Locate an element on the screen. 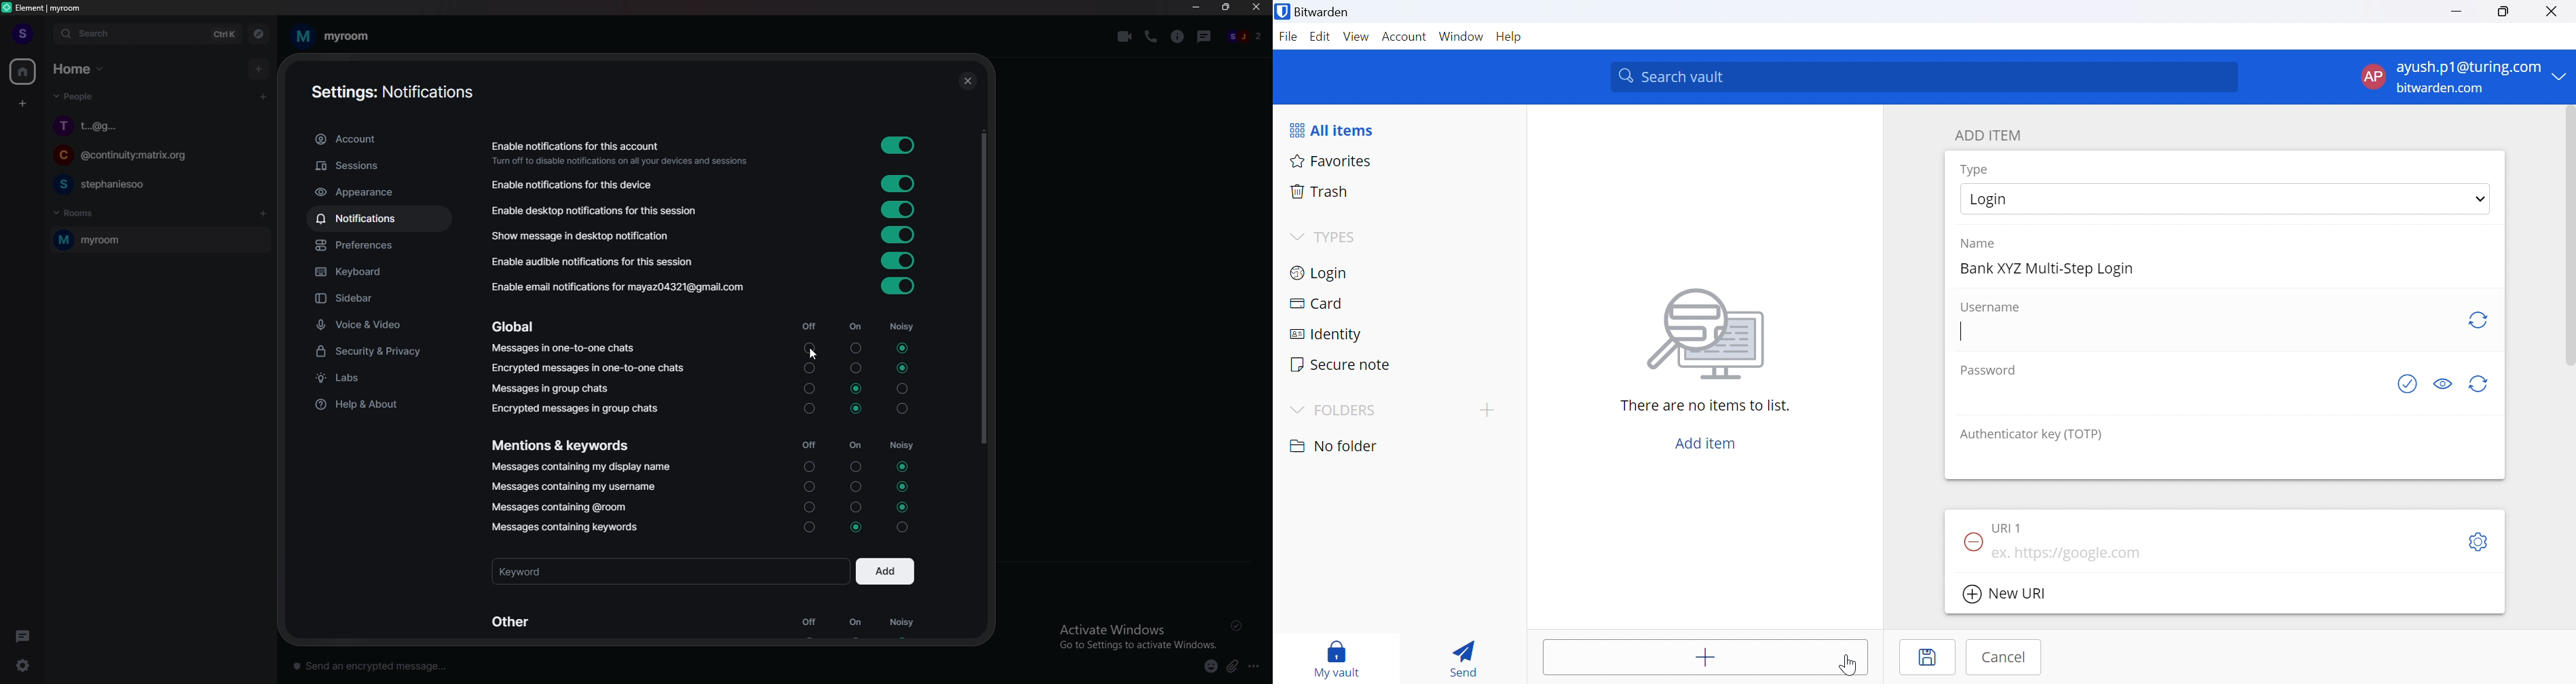  chat is located at coordinates (153, 127).